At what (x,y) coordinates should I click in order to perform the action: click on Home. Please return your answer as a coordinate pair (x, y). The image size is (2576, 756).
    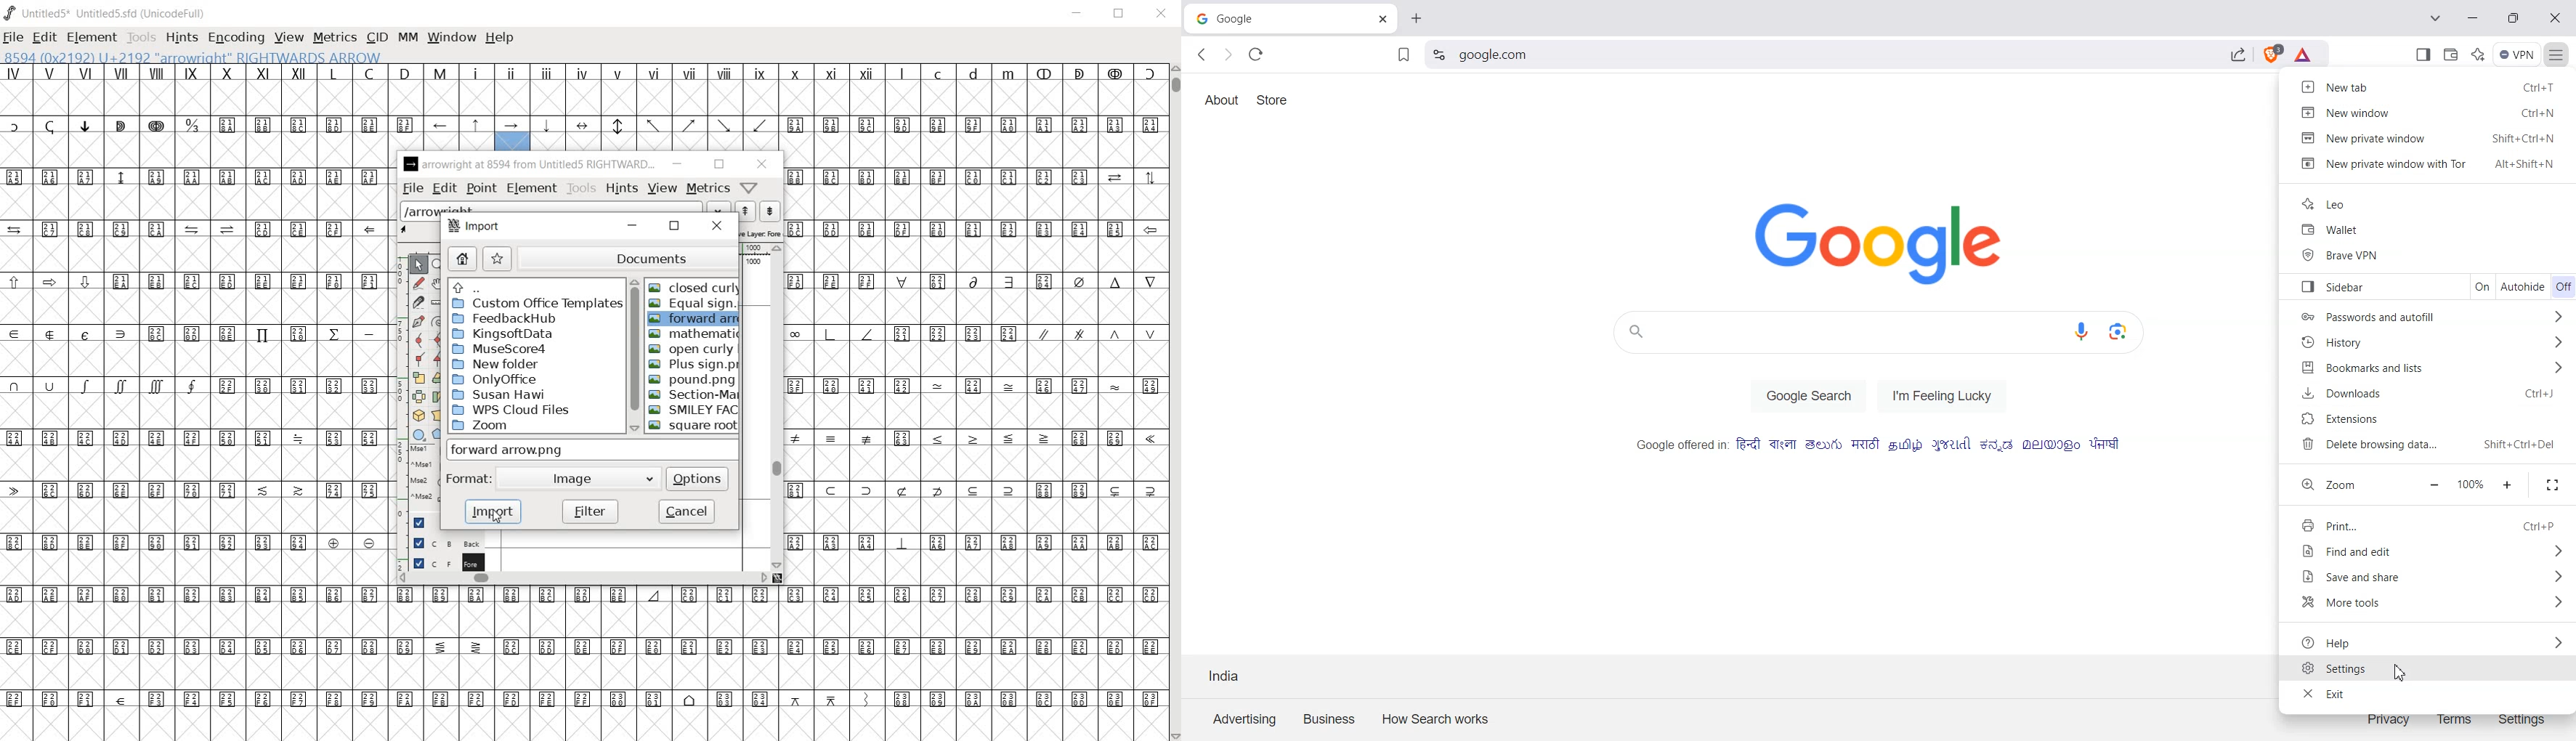
    Looking at the image, I should click on (463, 260).